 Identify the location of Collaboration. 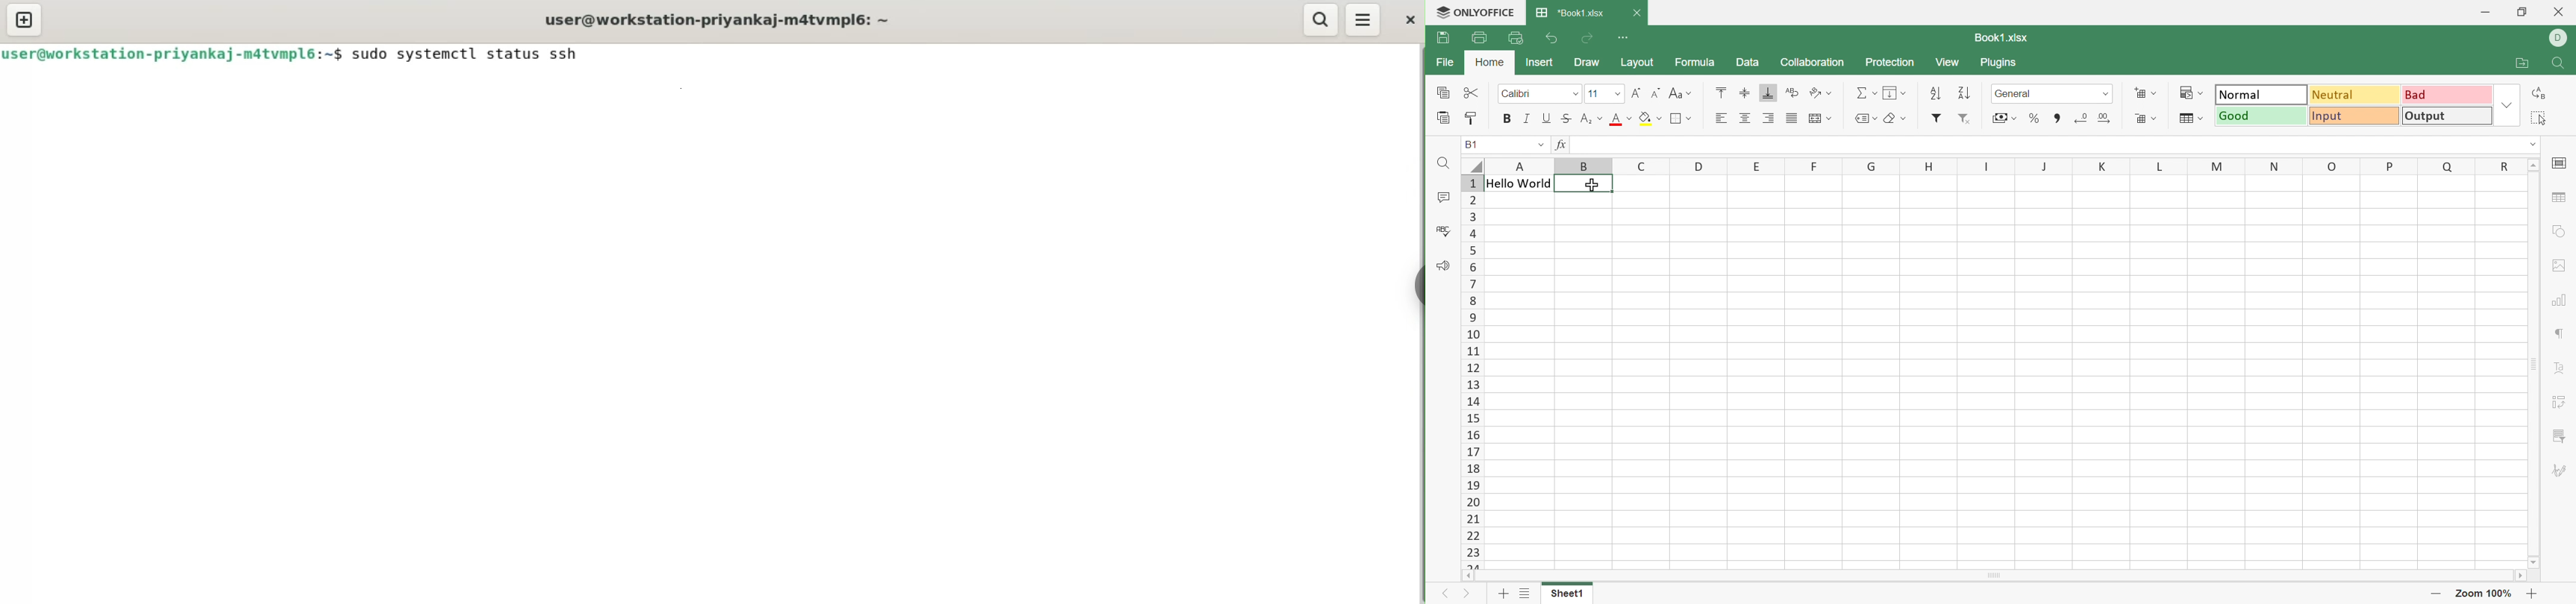
(1811, 62).